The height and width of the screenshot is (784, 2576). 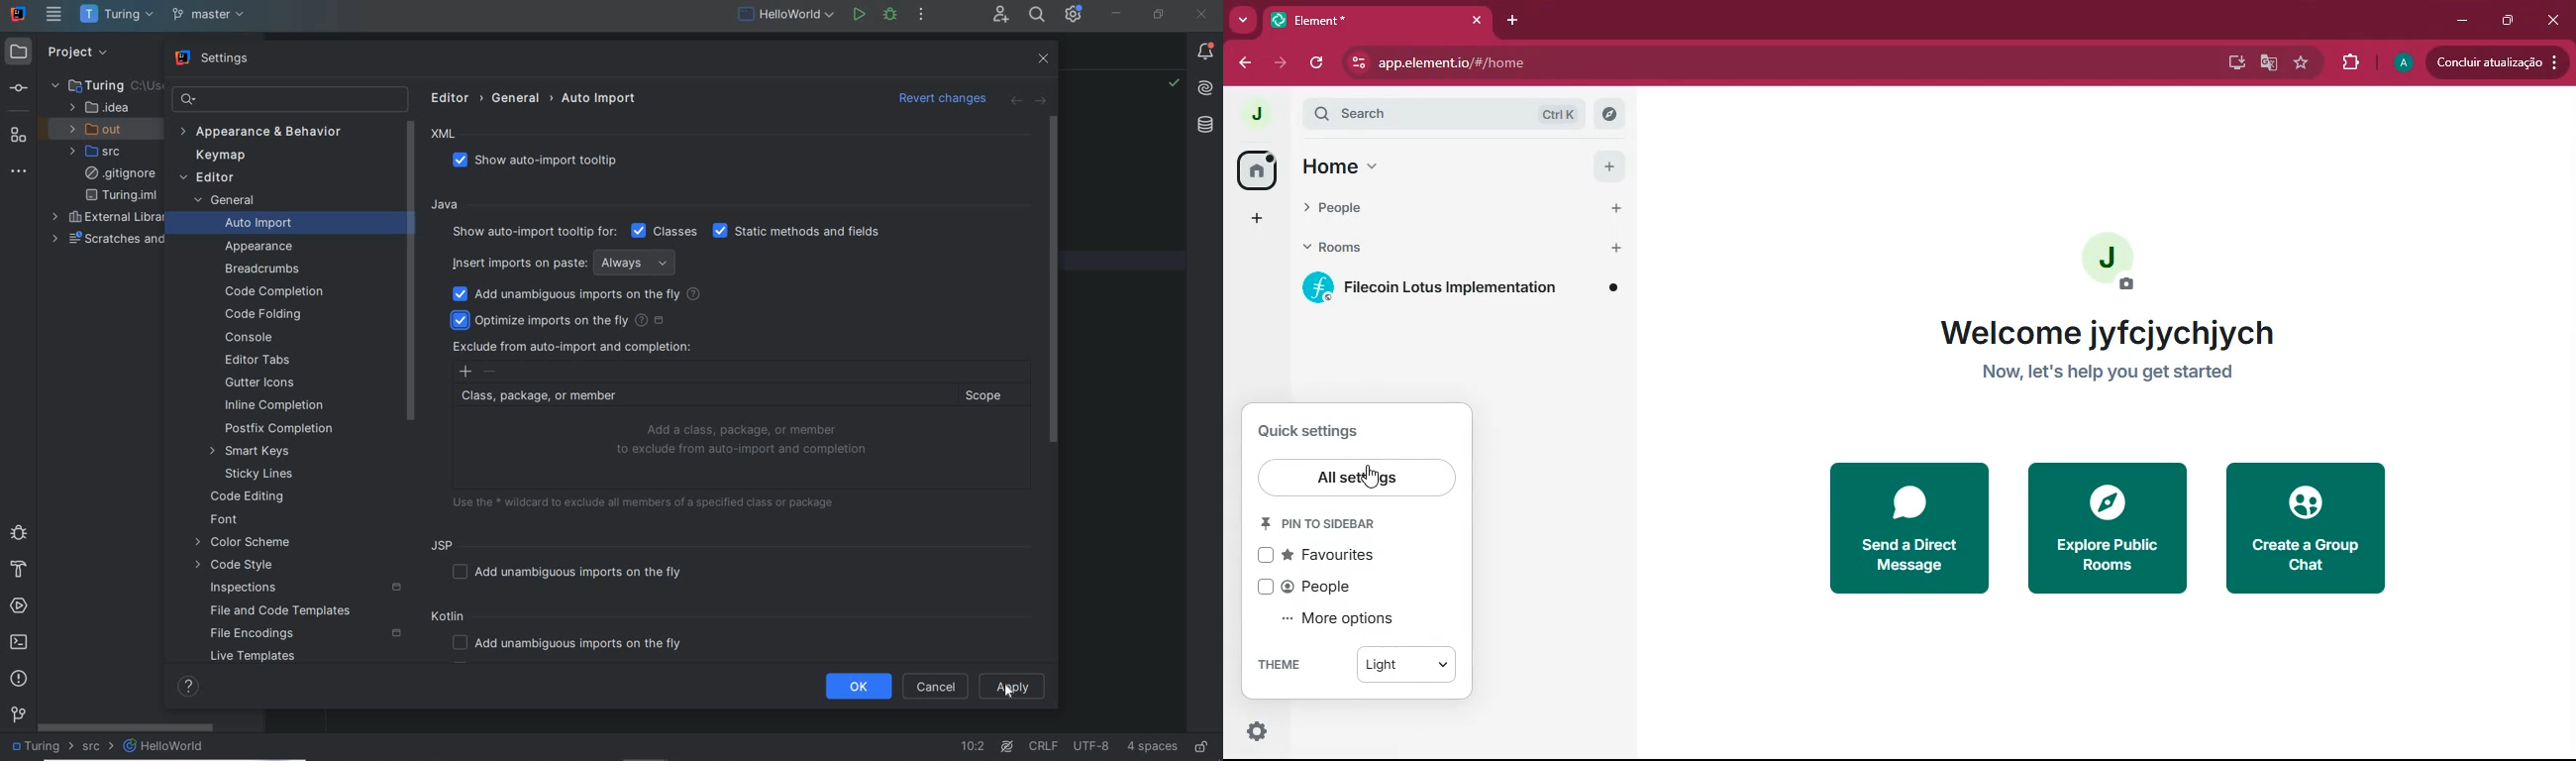 I want to click on add, so click(x=1255, y=220).